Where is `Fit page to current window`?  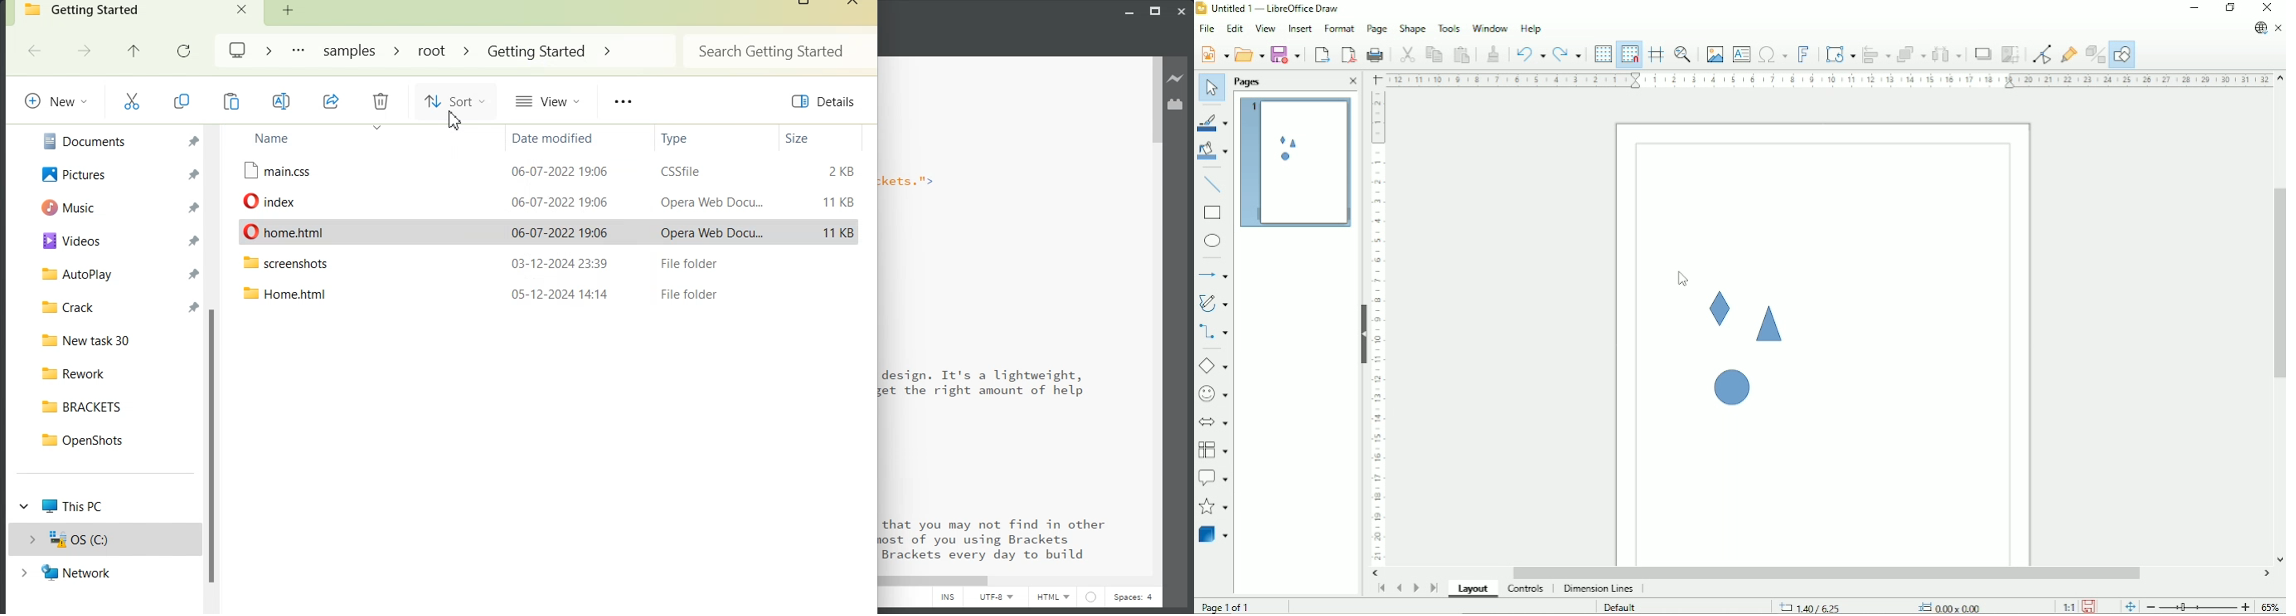
Fit page to current window is located at coordinates (2128, 606).